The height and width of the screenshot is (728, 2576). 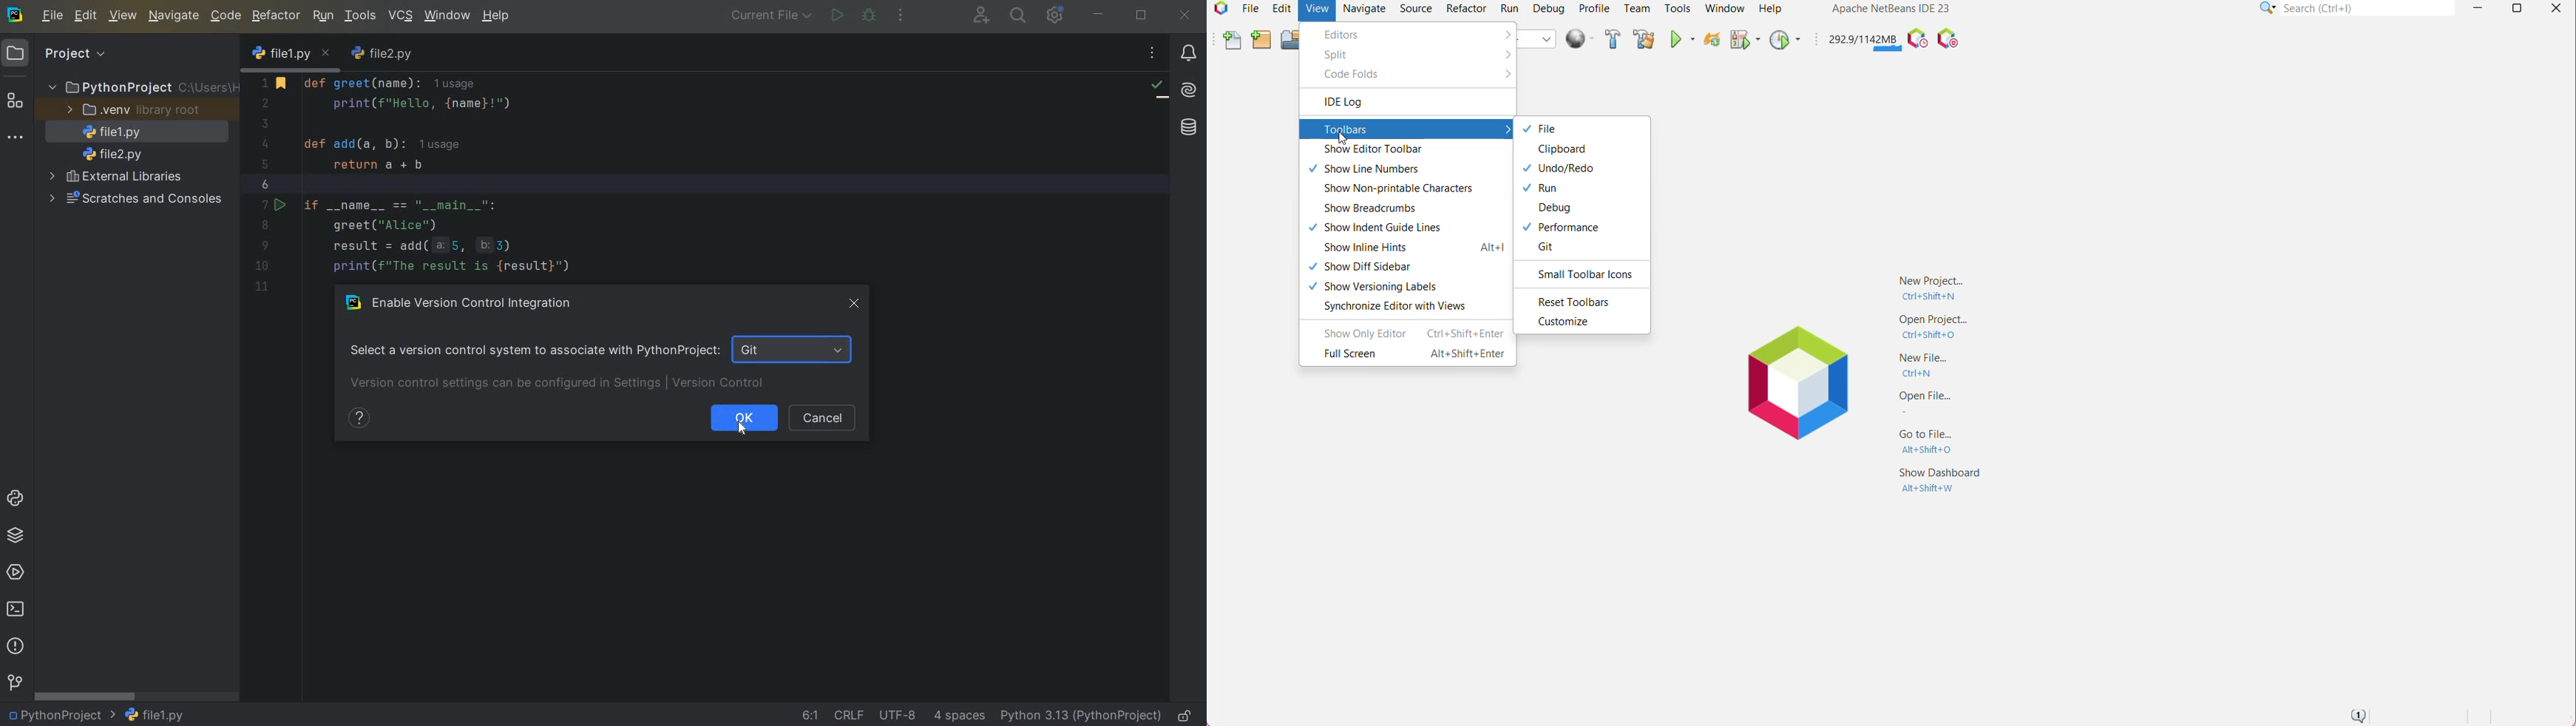 I want to click on Close, so click(x=2556, y=9).